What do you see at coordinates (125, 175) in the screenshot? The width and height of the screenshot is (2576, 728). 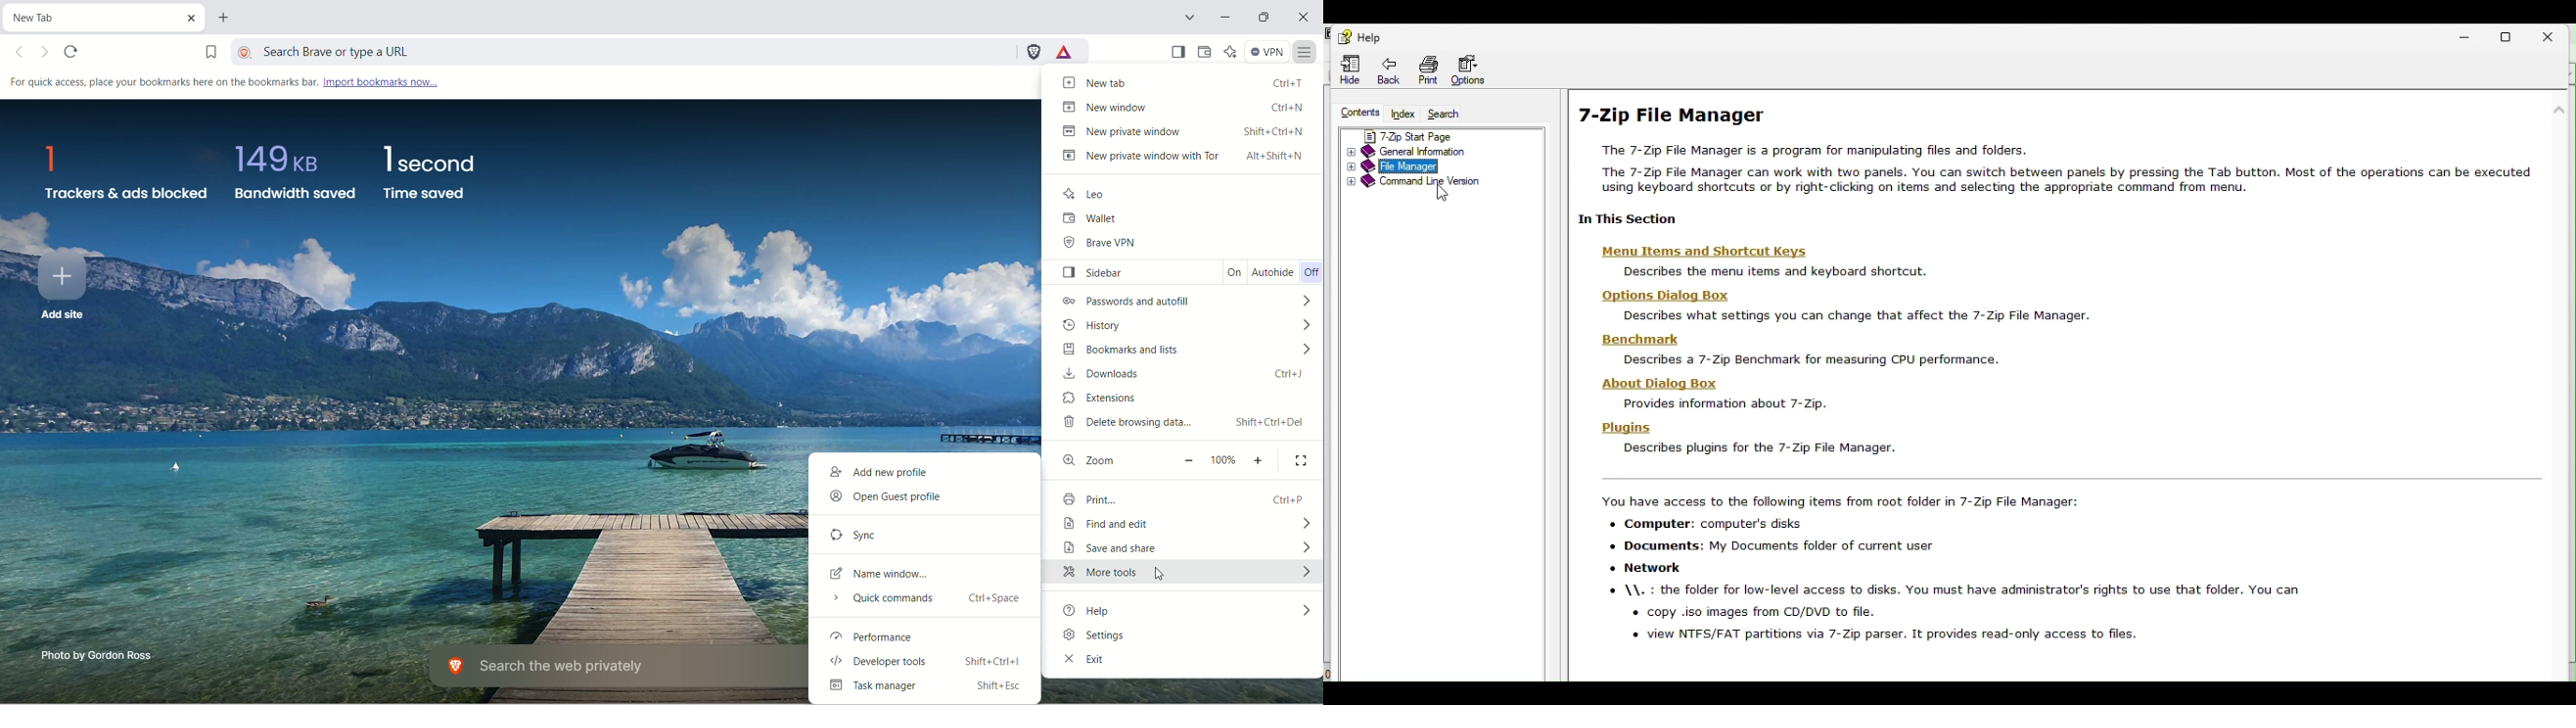 I see `trackers and ads blocked` at bounding box center [125, 175].